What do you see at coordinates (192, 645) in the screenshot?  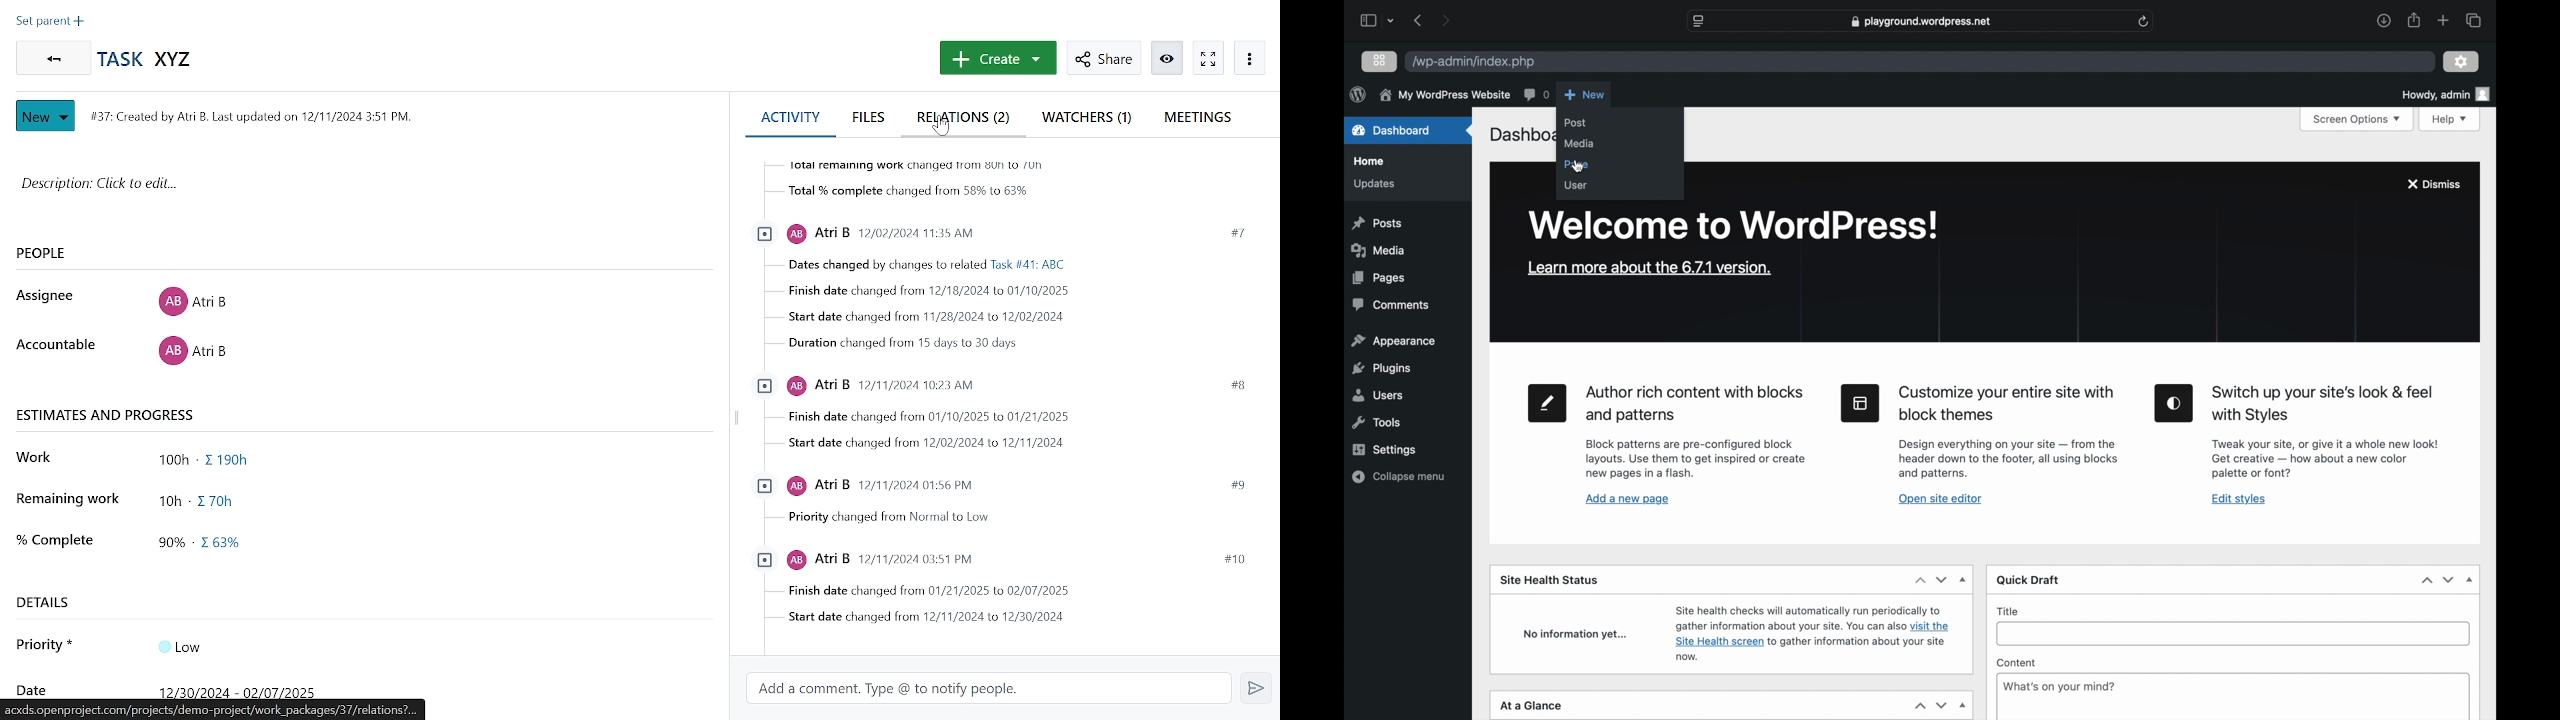 I see `` at bounding box center [192, 645].